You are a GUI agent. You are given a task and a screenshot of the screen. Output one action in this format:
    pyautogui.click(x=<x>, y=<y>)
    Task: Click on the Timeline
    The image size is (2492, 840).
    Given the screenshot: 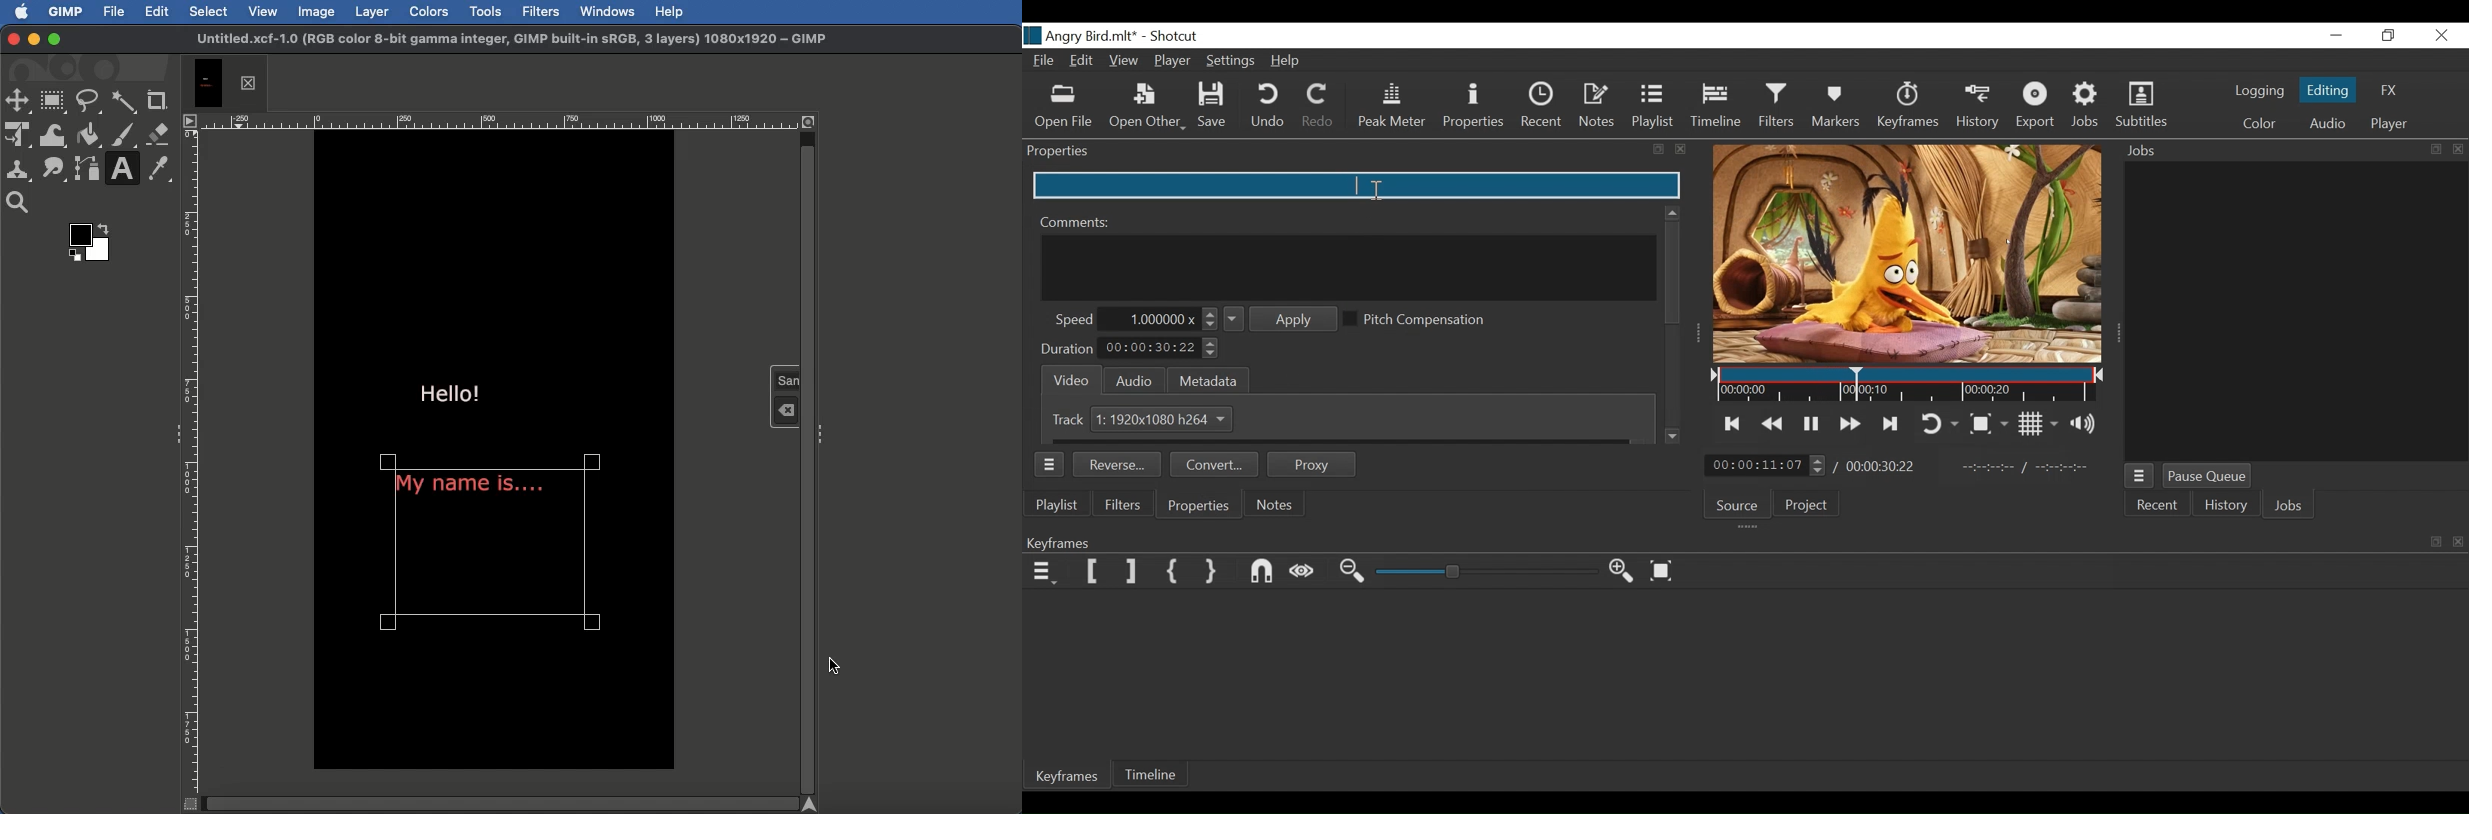 What is the action you would take?
    pyautogui.click(x=1152, y=776)
    